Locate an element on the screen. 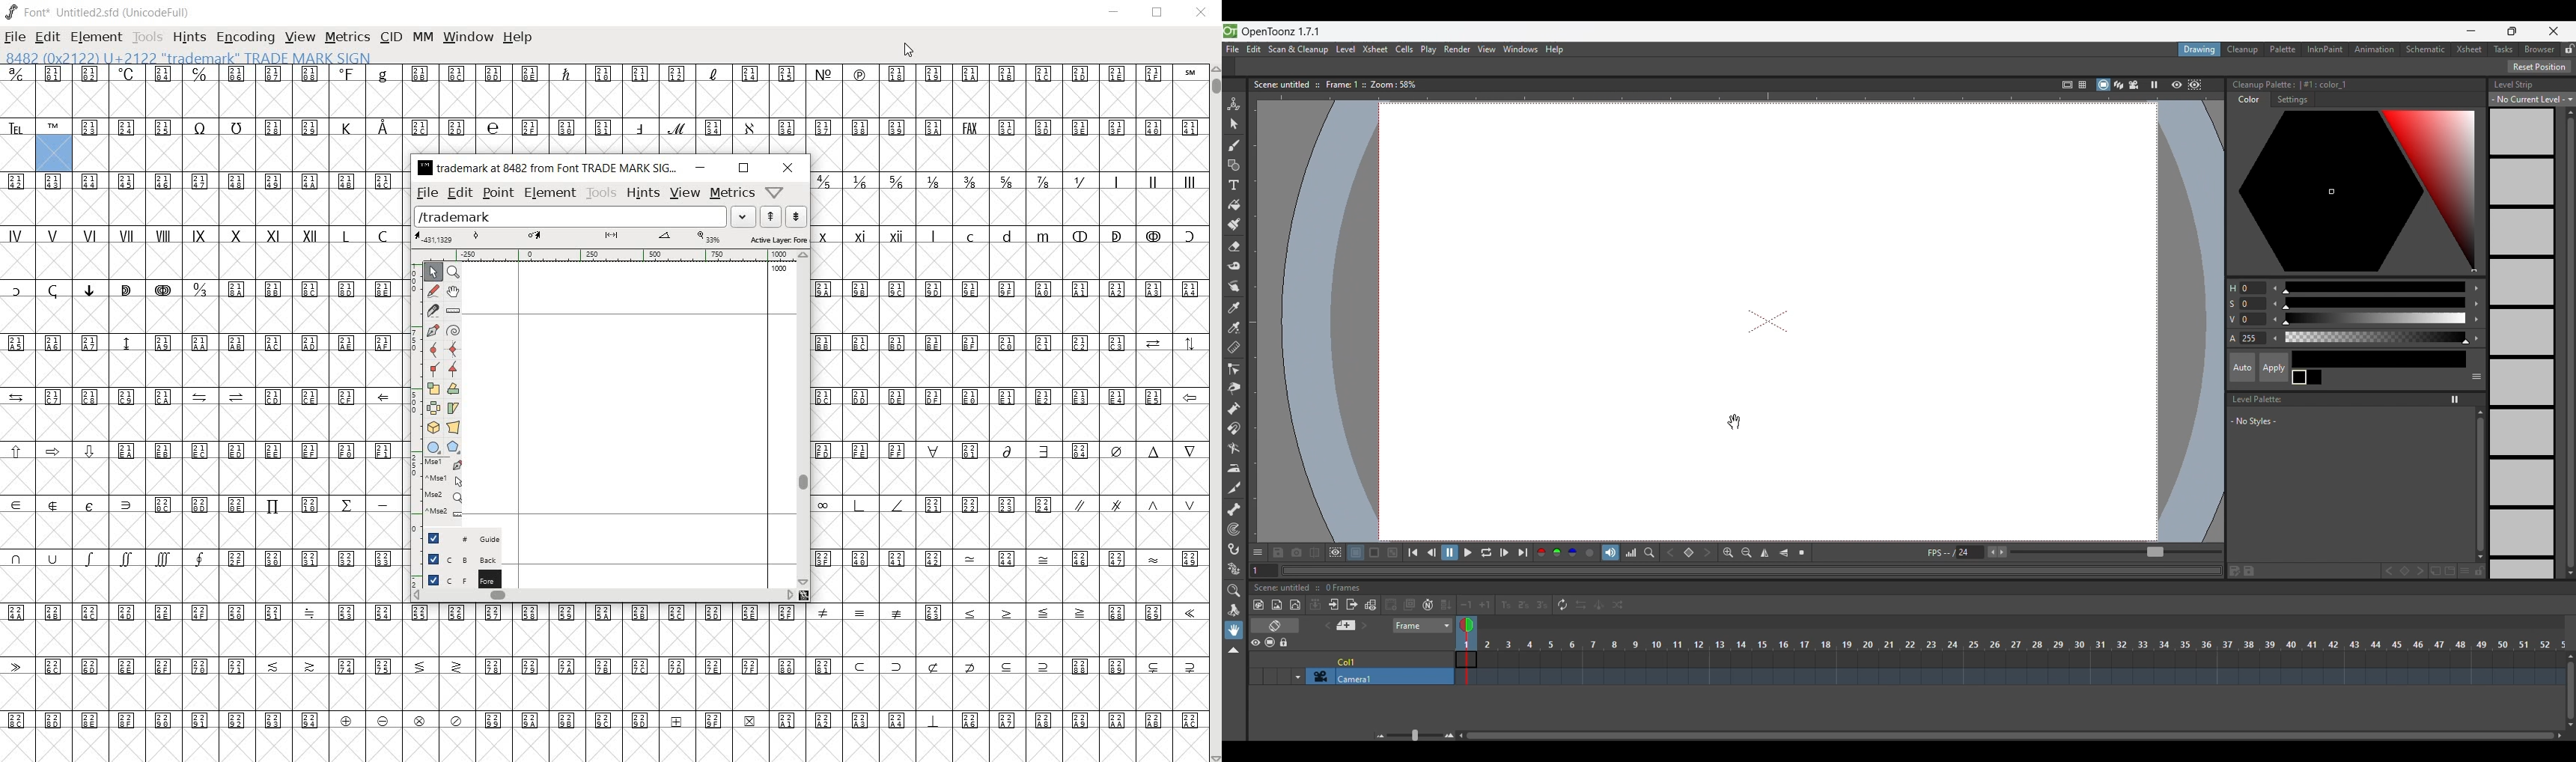 The height and width of the screenshot is (784, 2576). Checkered background is located at coordinates (1393, 552).